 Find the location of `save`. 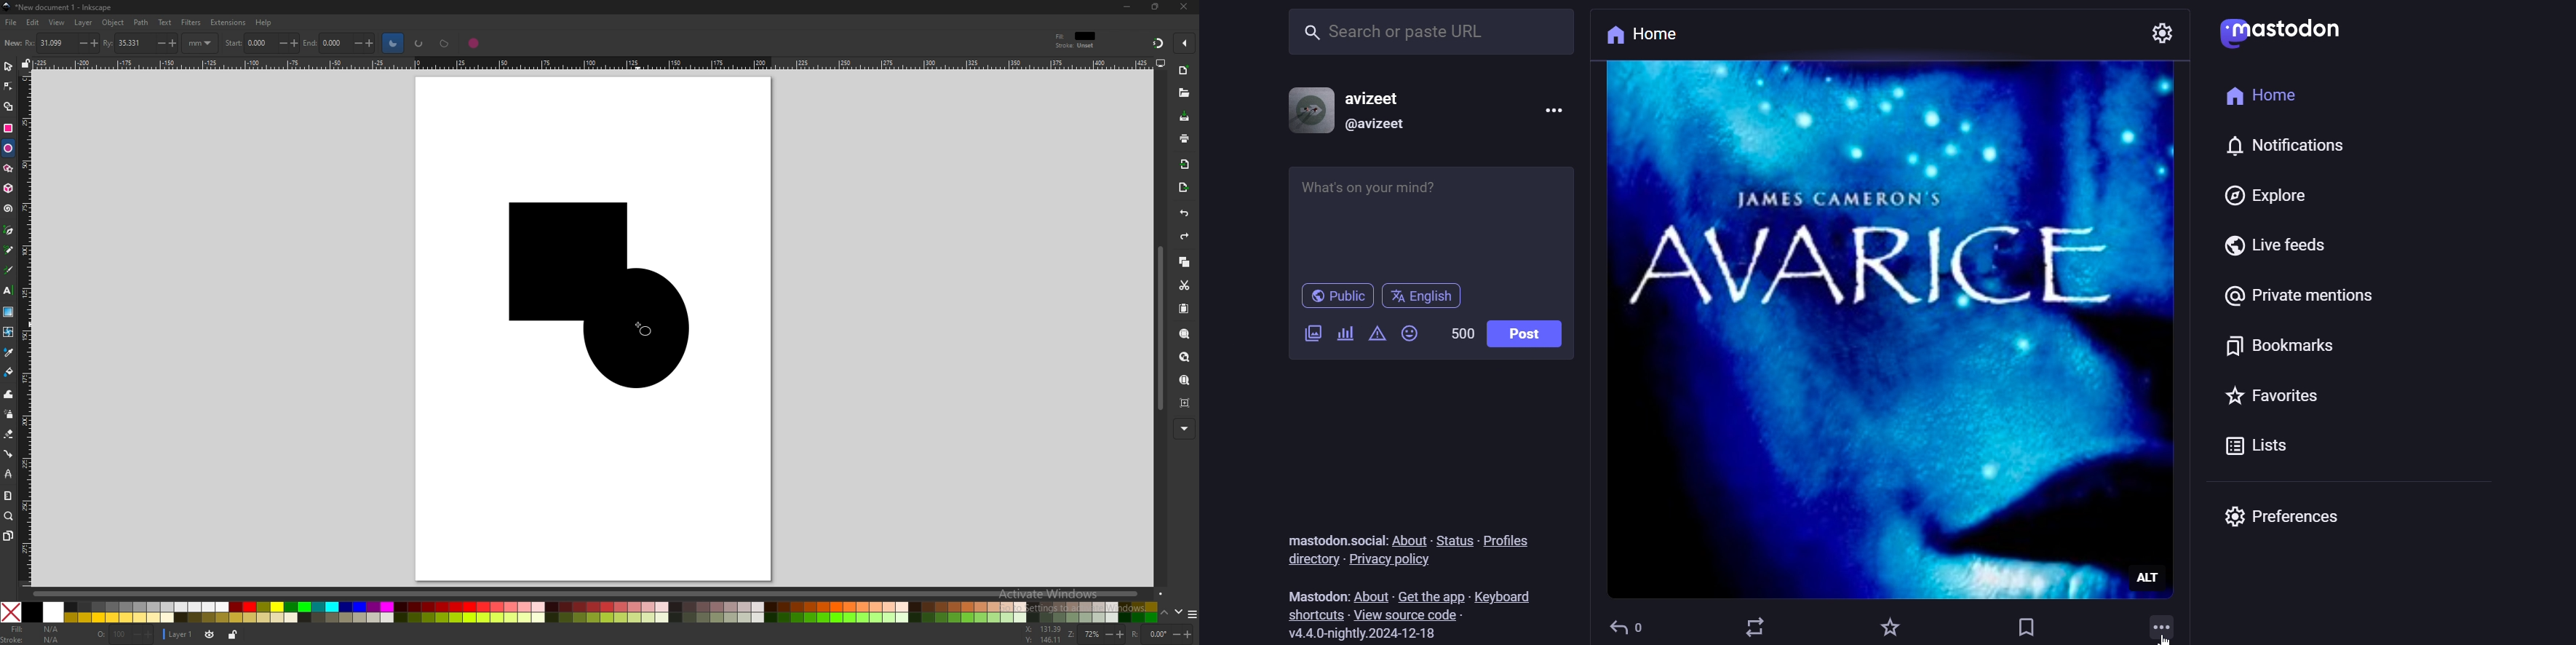

save is located at coordinates (1184, 116).